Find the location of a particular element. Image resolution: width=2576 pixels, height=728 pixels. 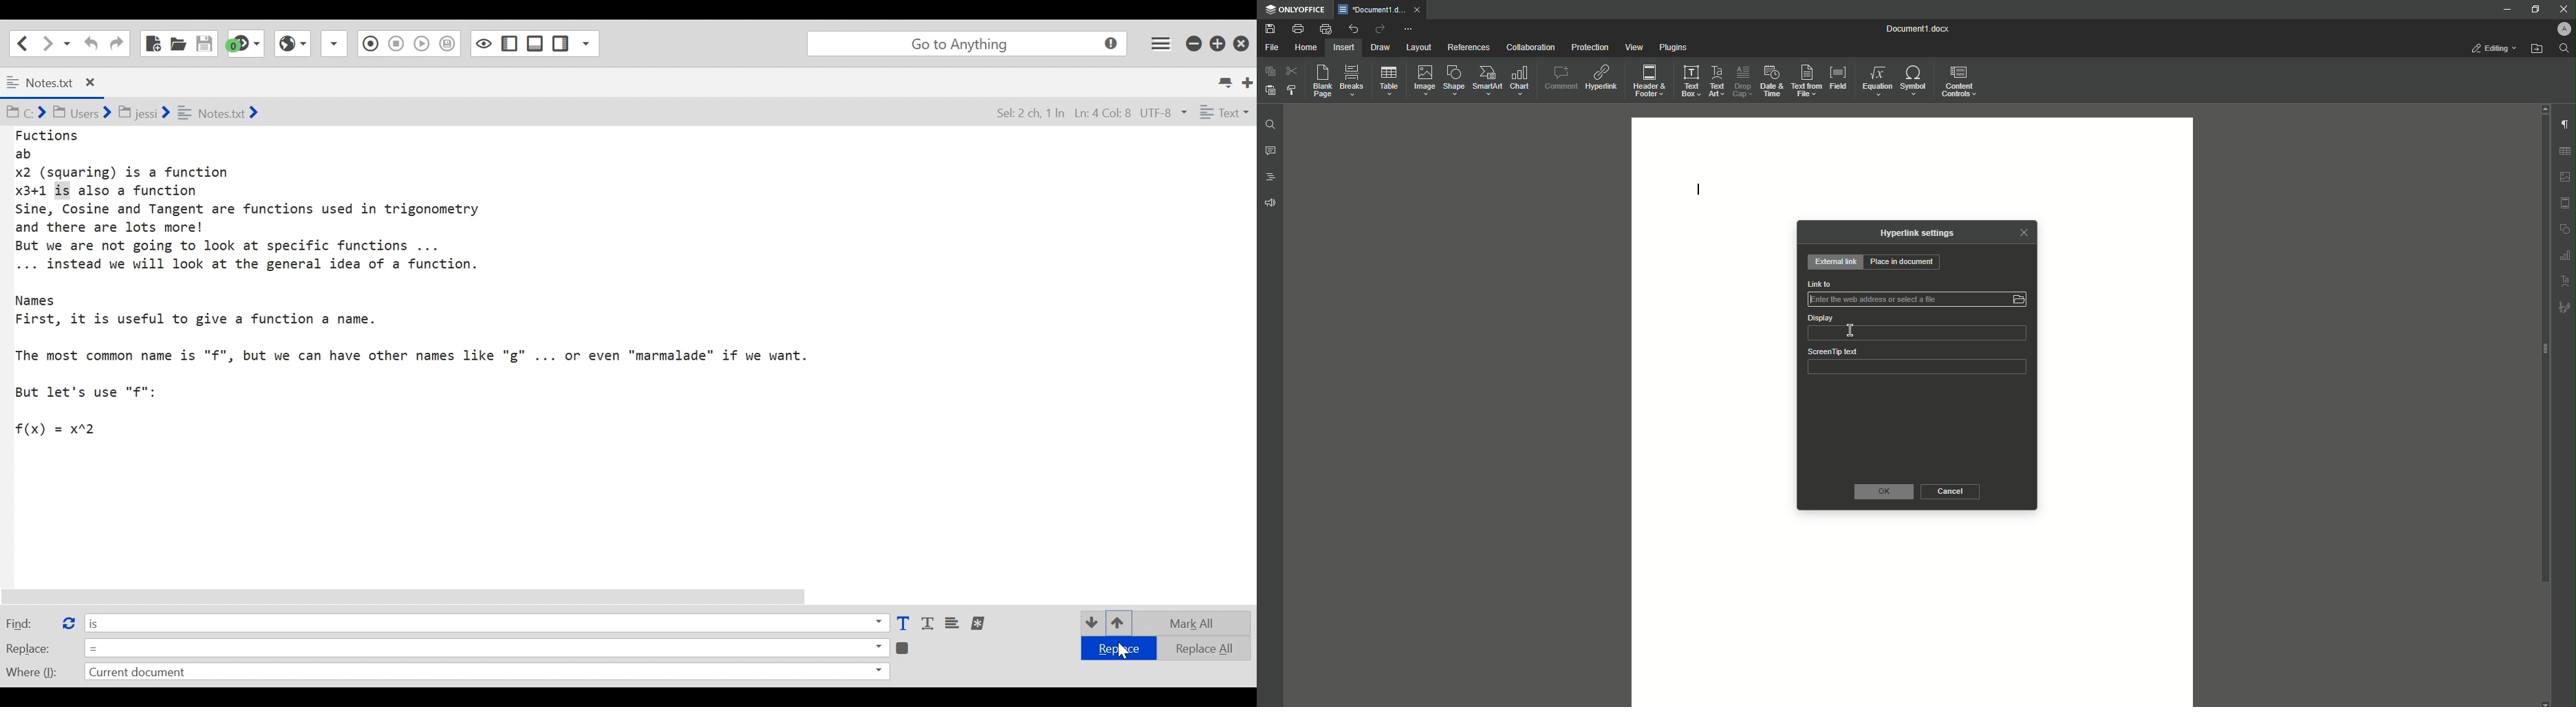

Recent locations is located at coordinates (67, 43).